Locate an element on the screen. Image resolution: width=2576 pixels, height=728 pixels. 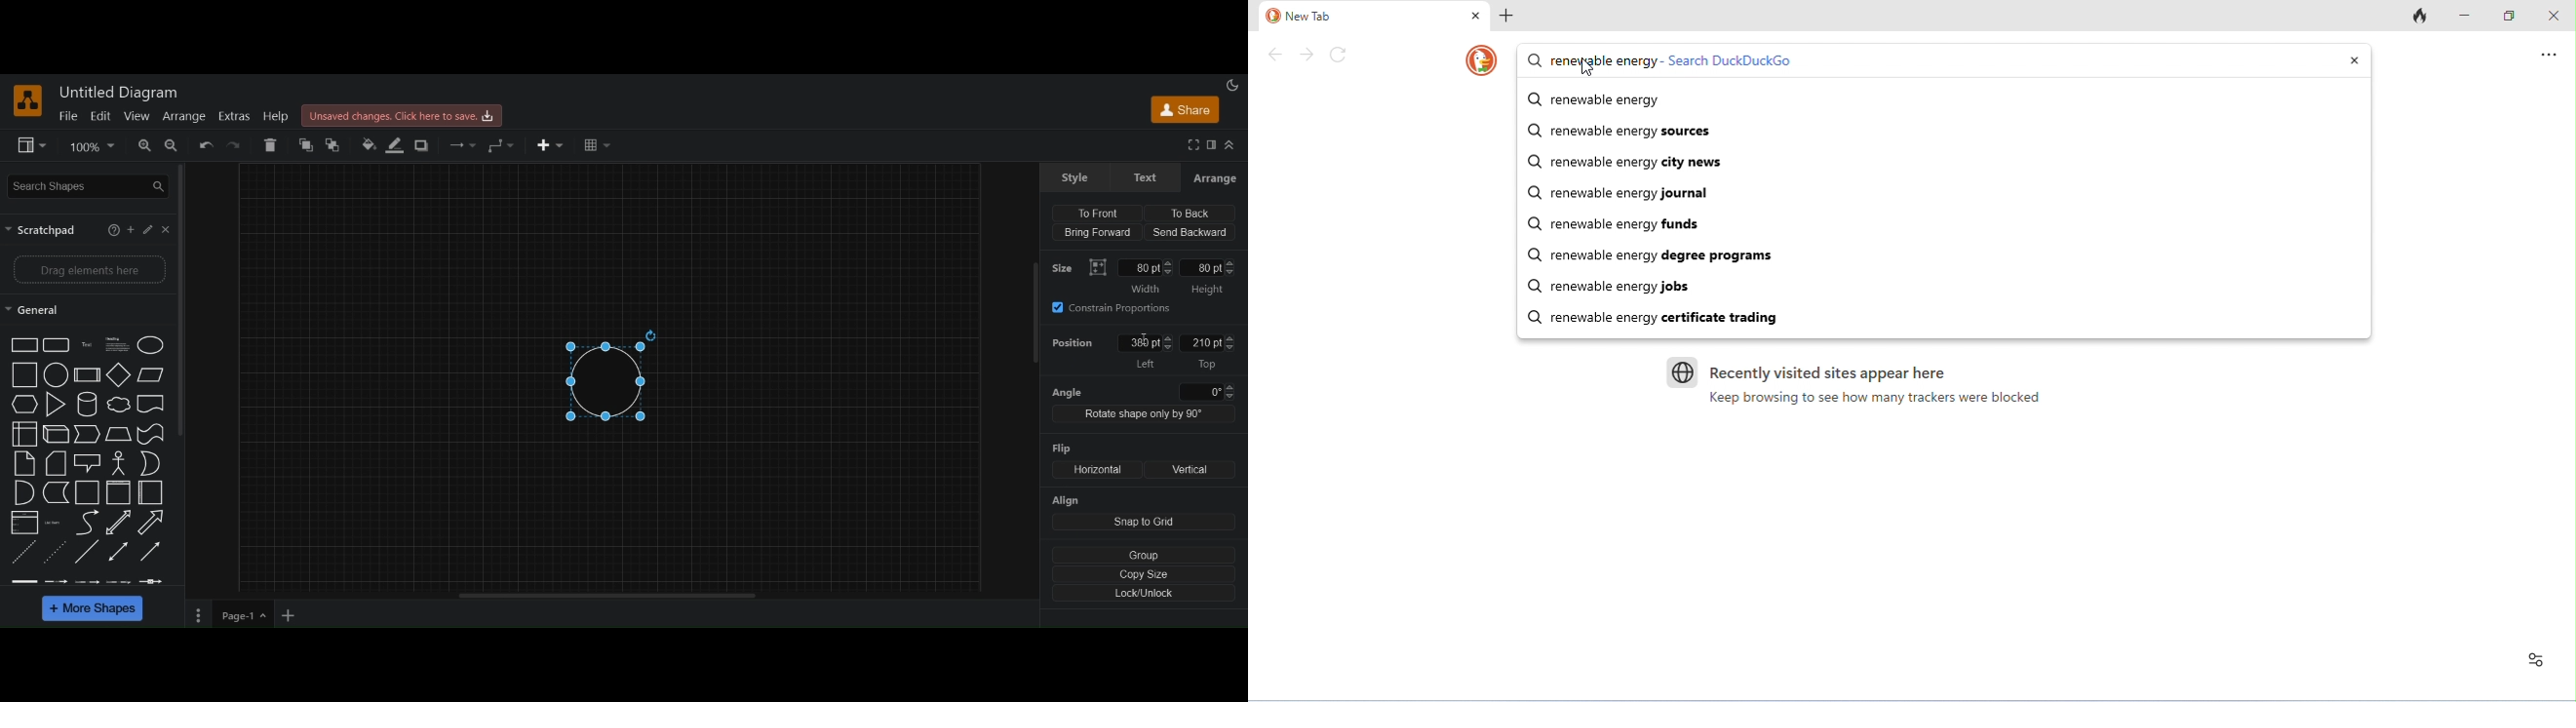
Circle is located at coordinates (57, 374).